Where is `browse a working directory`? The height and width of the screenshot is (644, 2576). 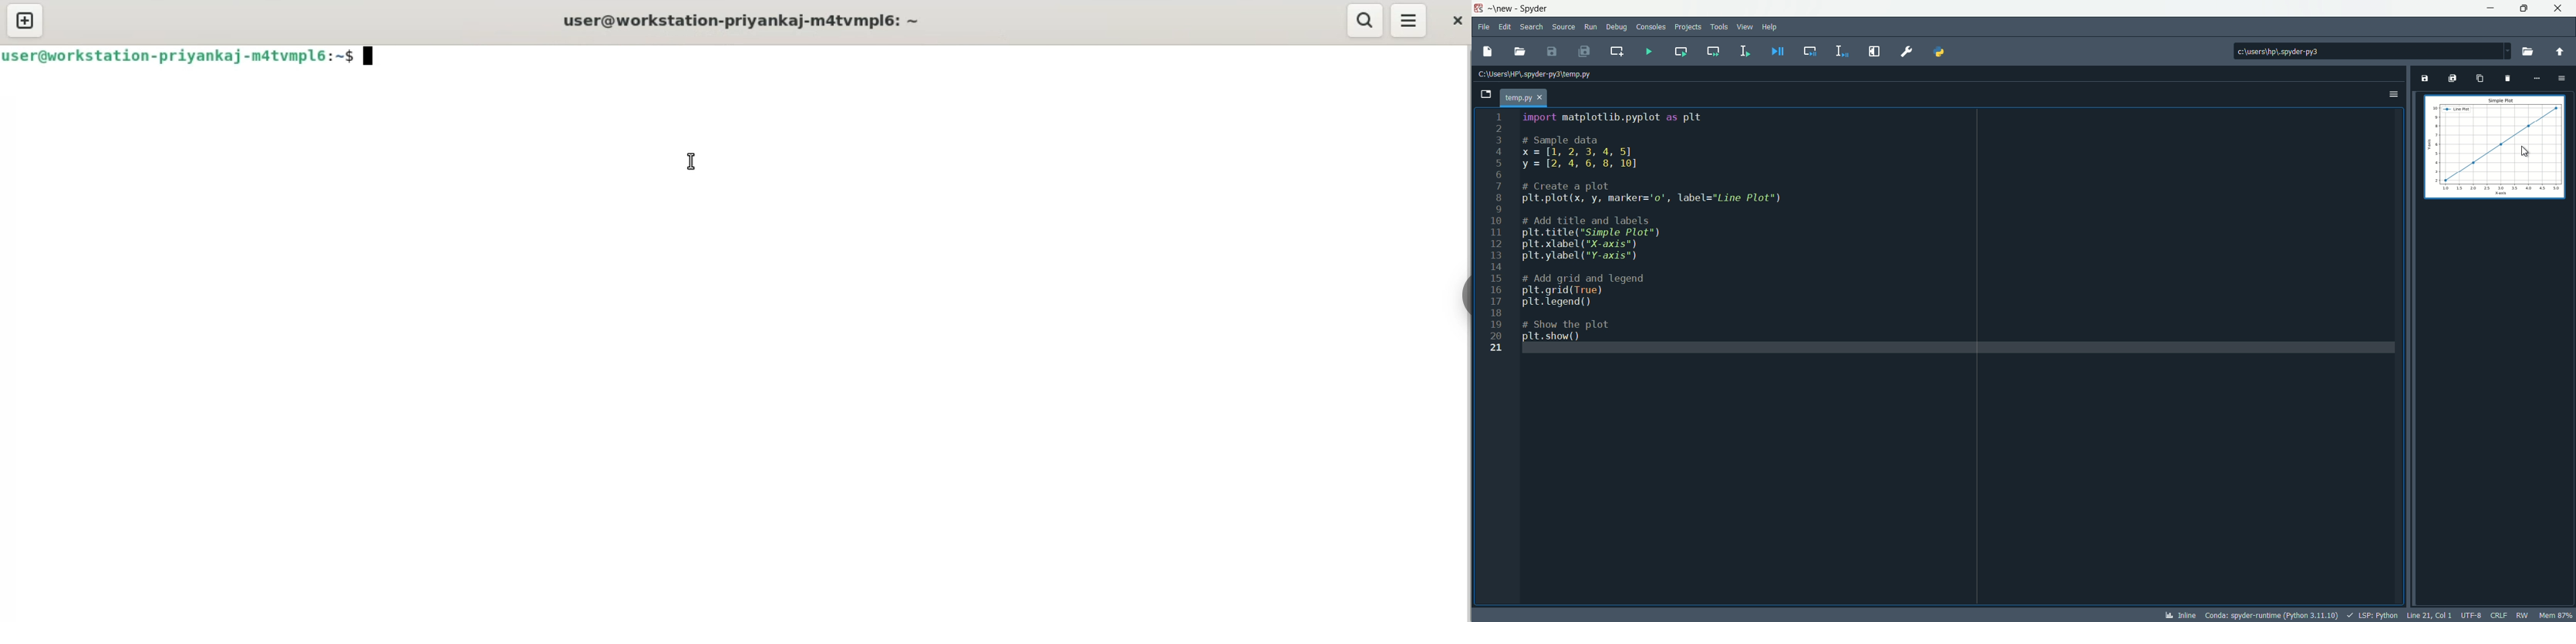
browse a working directory is located at coordinates (2531, 51).